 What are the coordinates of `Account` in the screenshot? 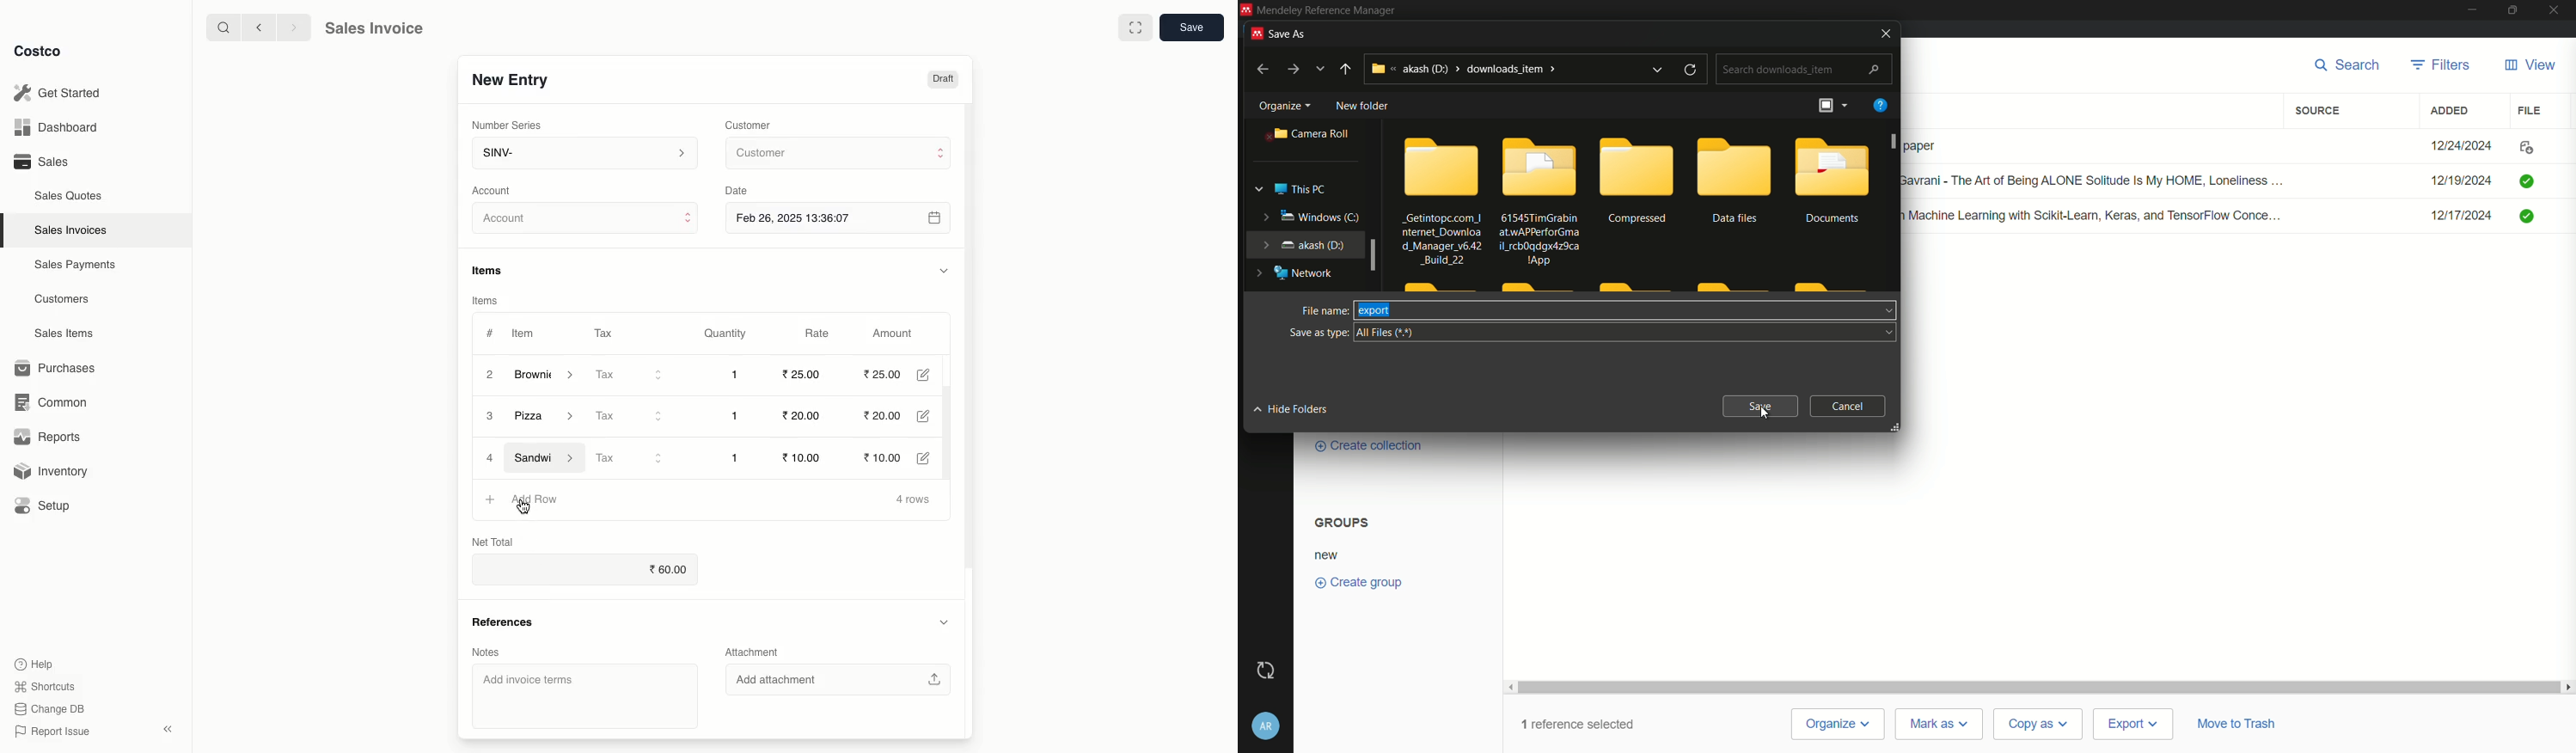 It's located at (586, 221).